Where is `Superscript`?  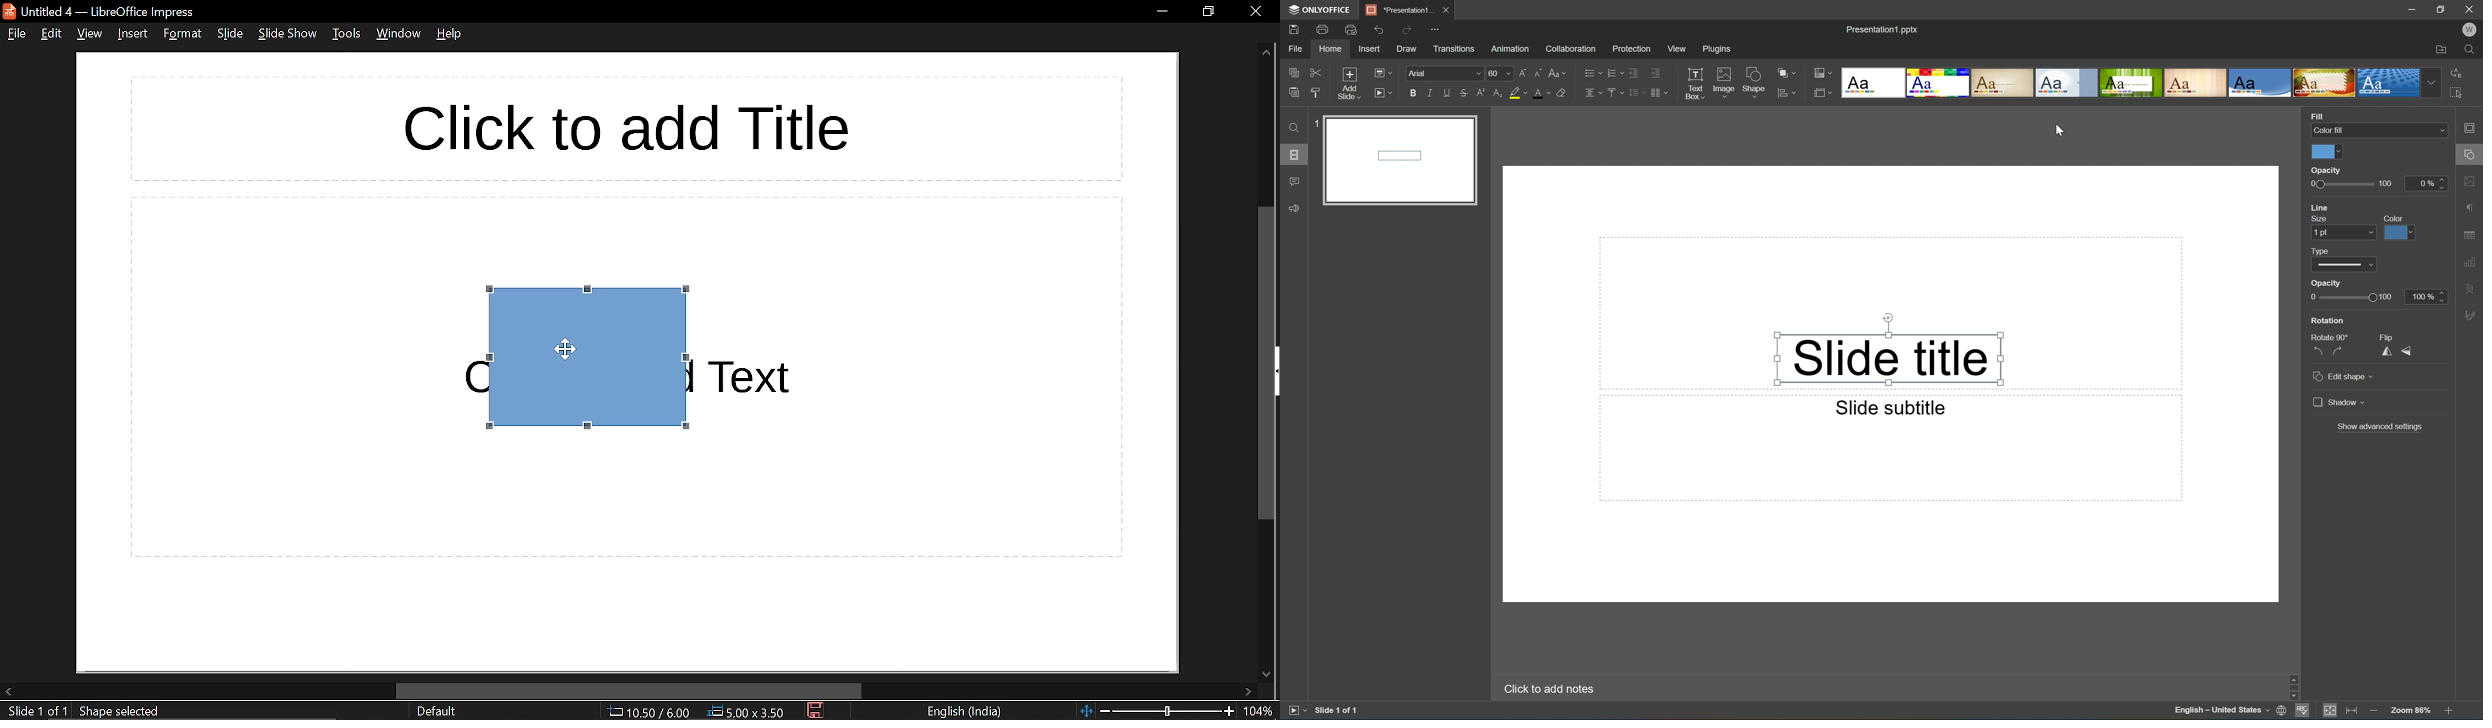 Superscript is located at coordinates (1479, 92).